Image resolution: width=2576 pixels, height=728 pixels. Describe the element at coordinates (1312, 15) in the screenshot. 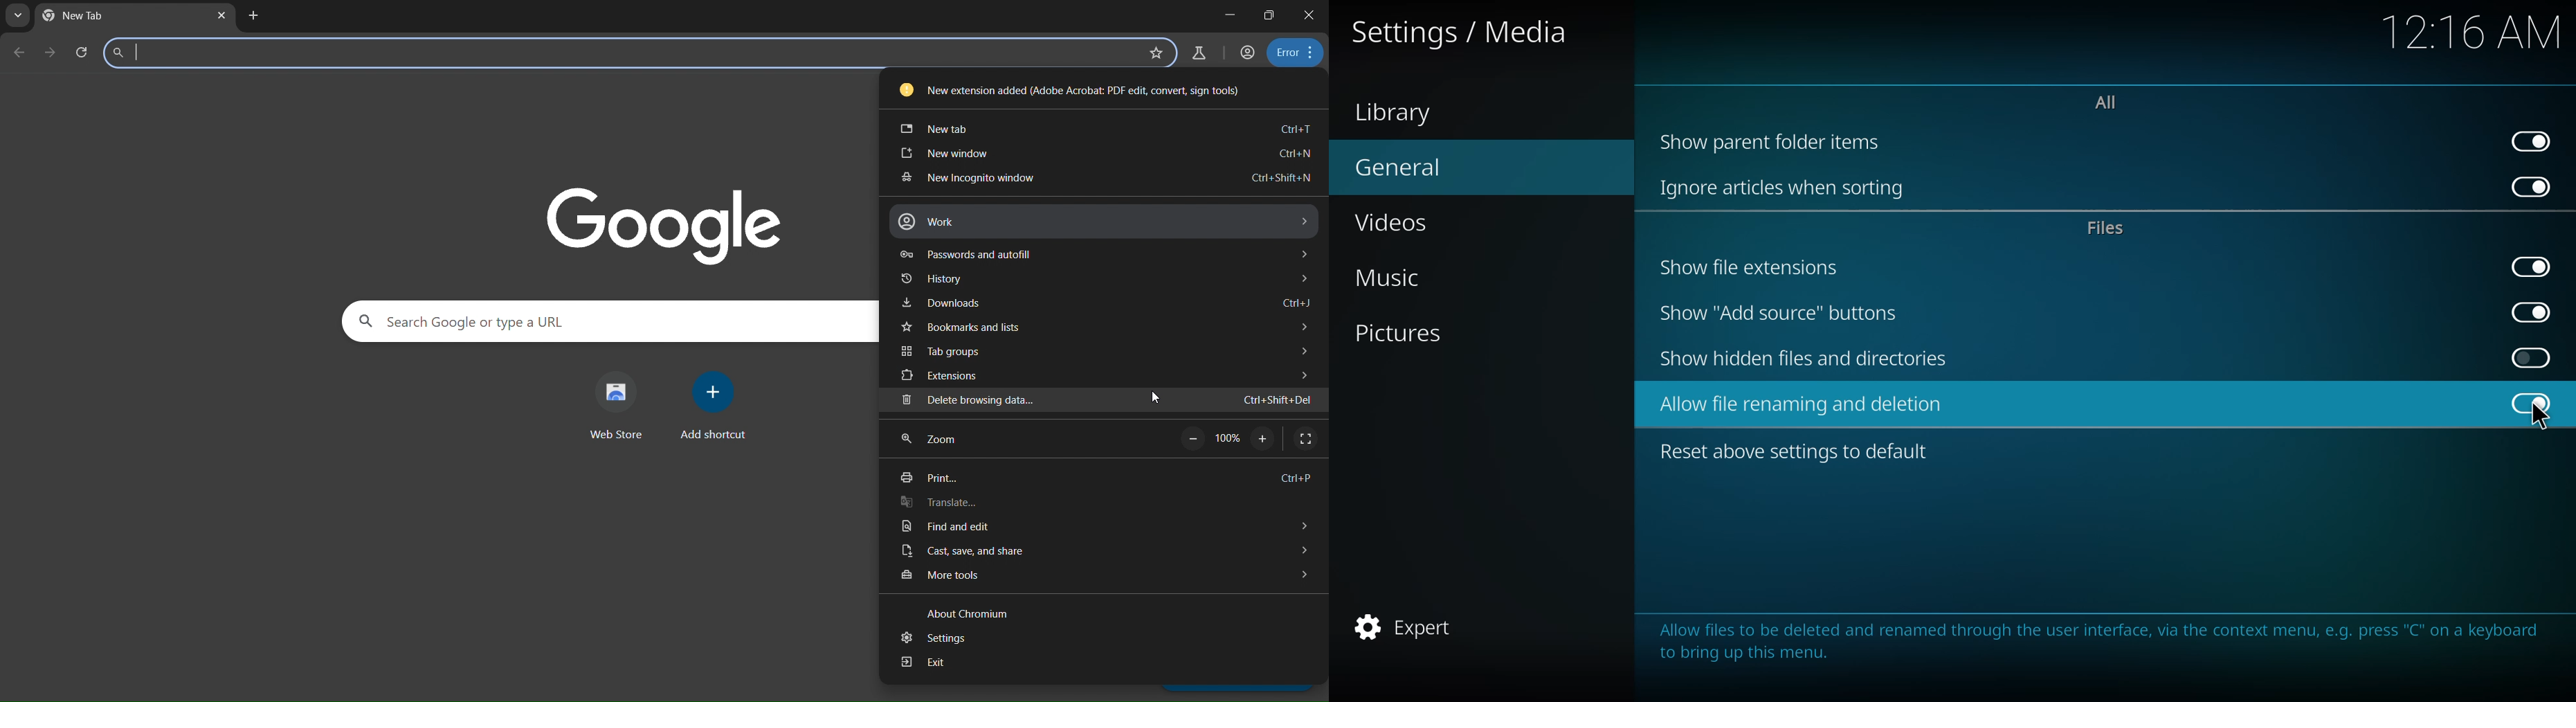

I see `close` at that location.